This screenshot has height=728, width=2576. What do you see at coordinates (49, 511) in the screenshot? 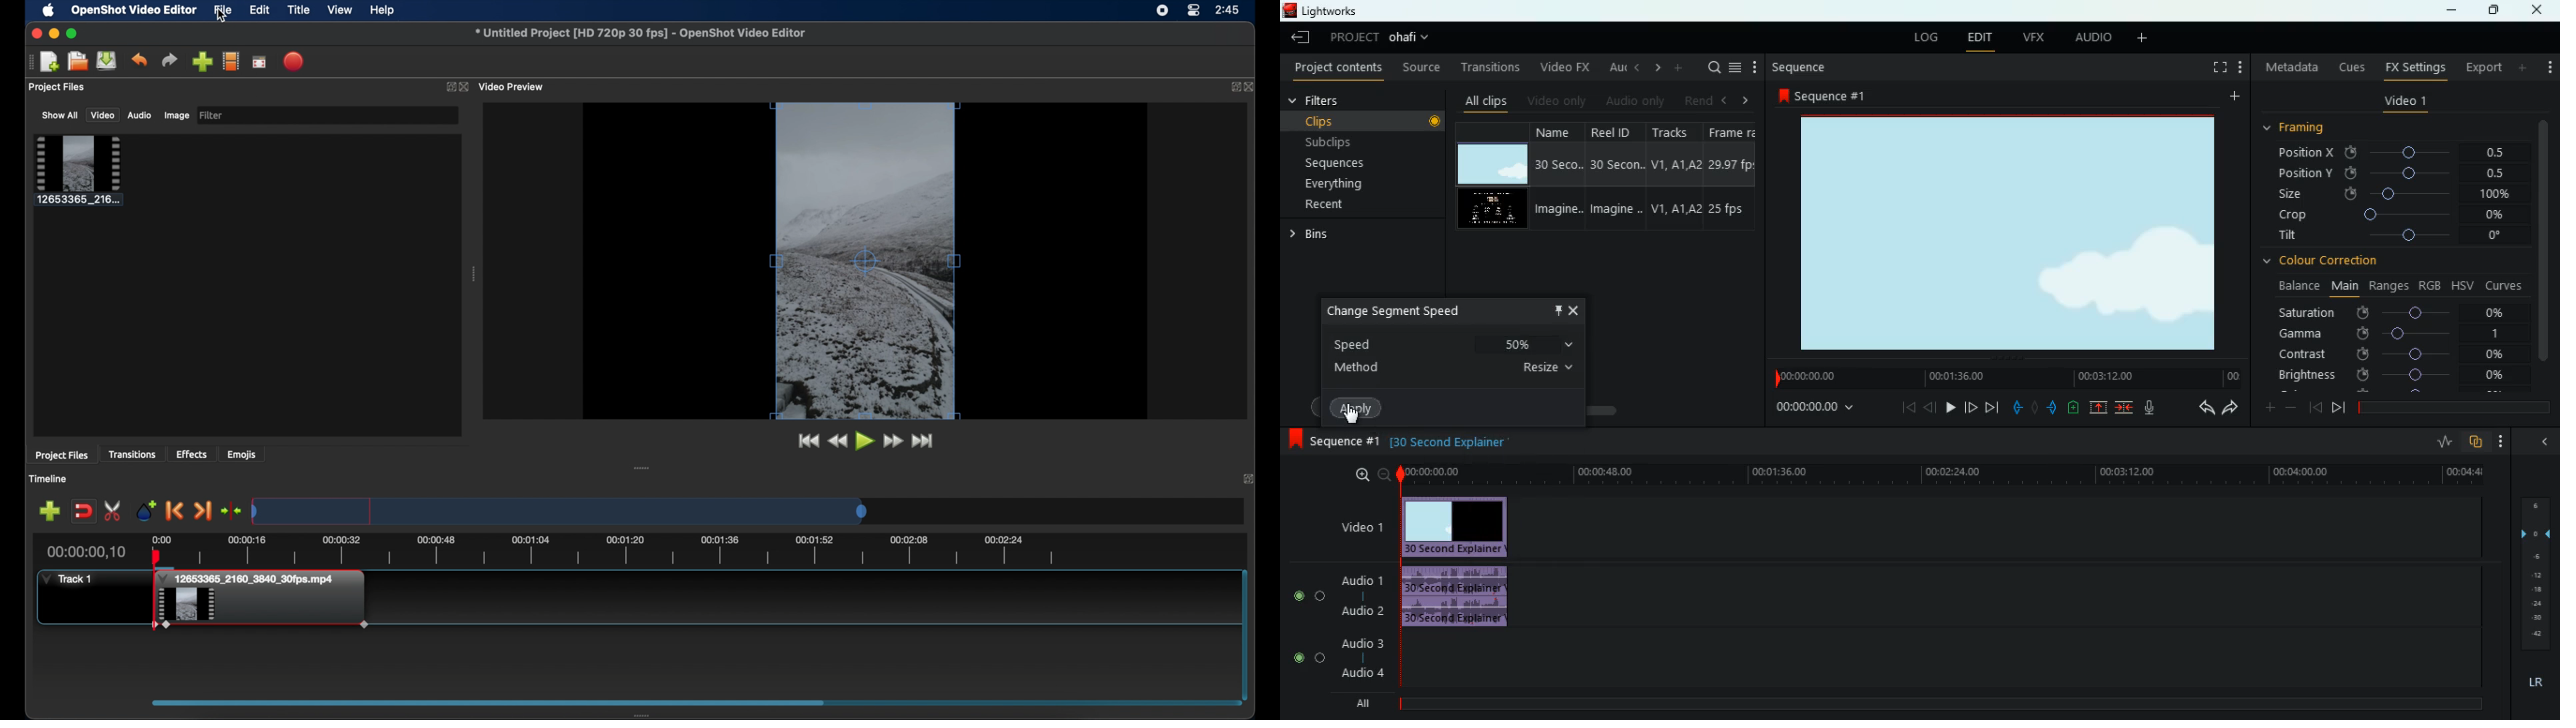
I see `add track` at bounding box center [49, 511].